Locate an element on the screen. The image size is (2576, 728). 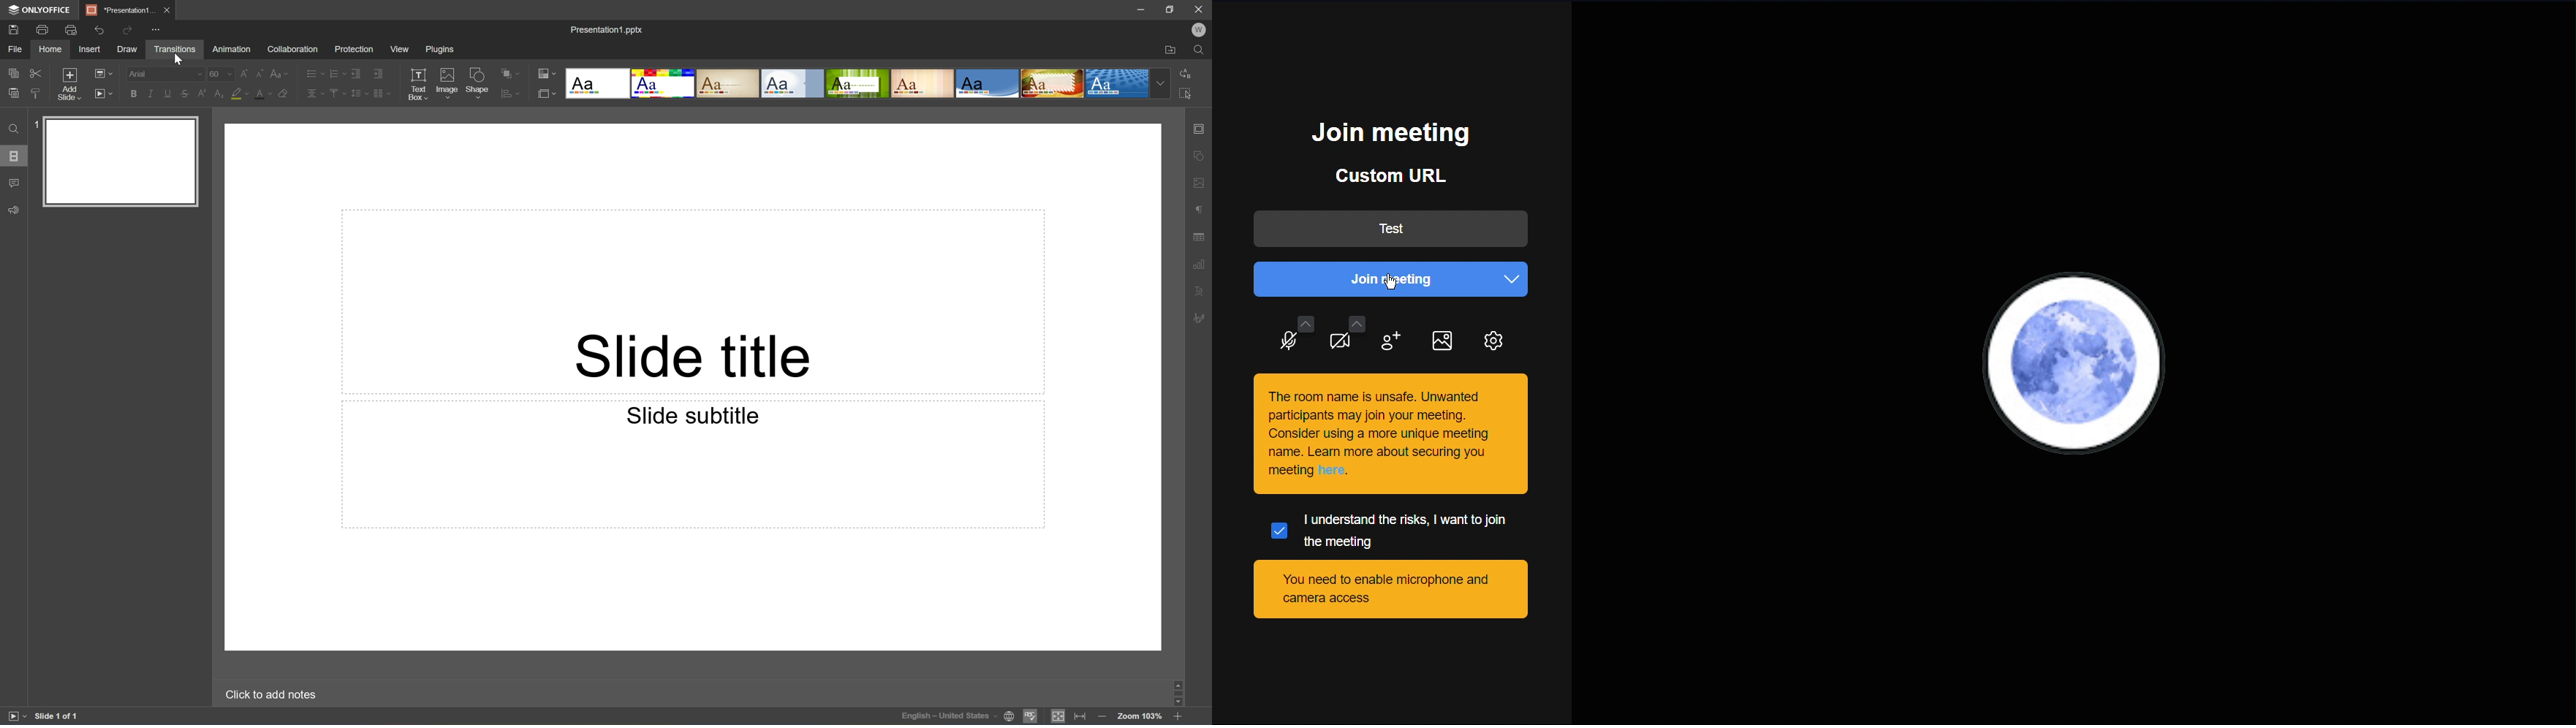
Insert is located at coordinates (92, 48).